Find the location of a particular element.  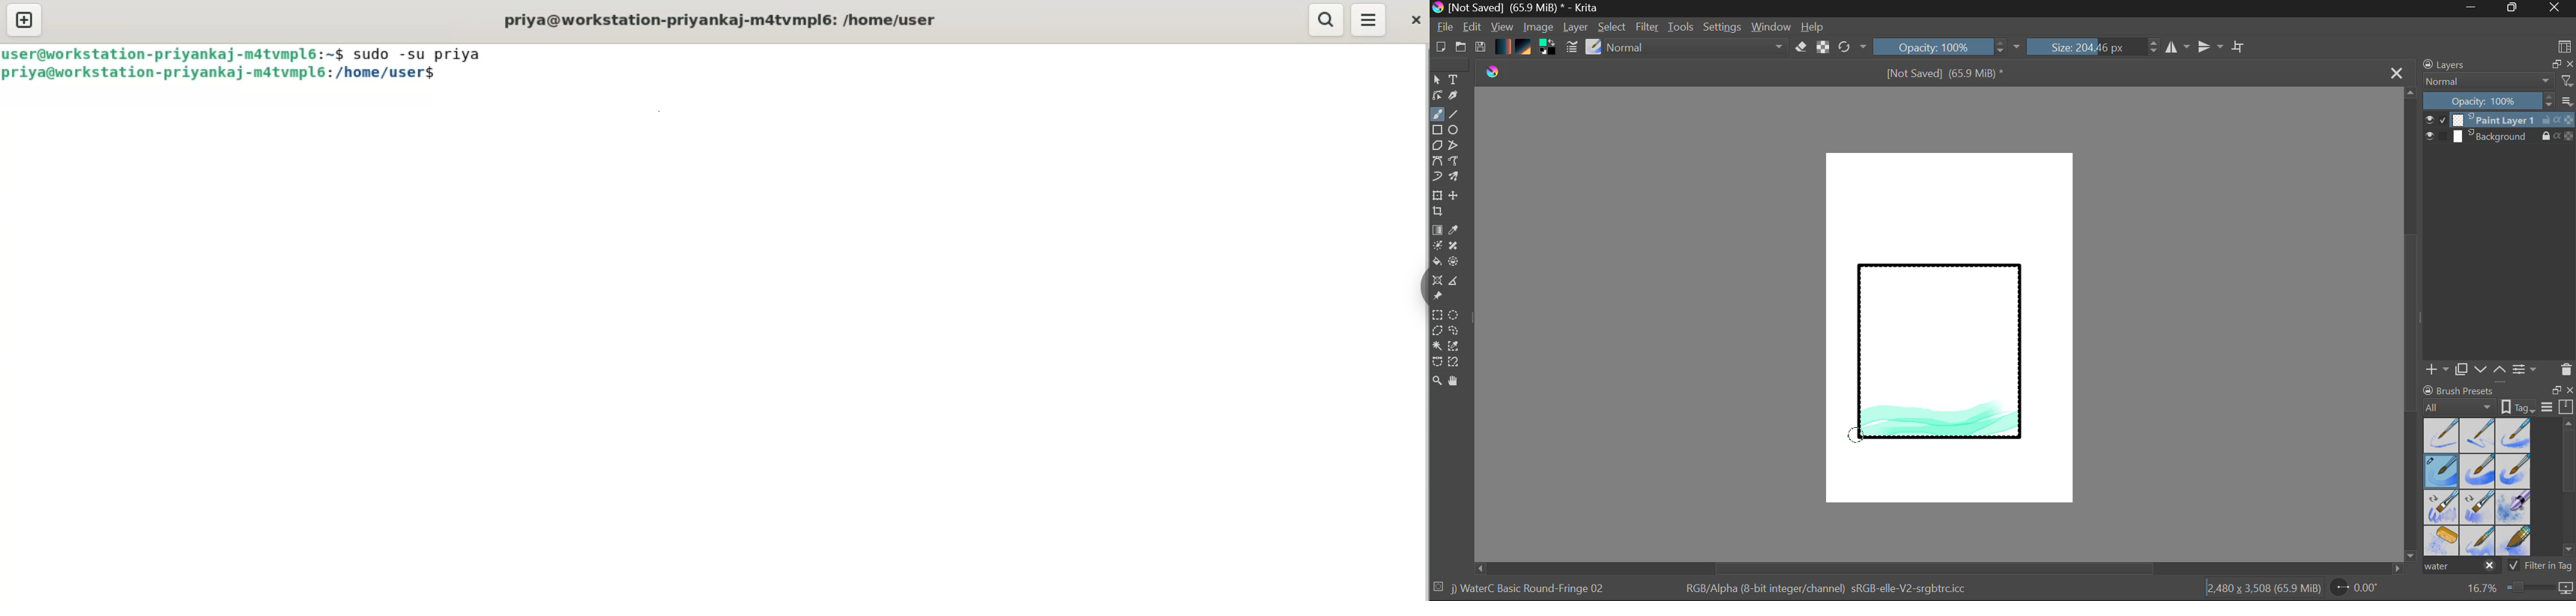

Save is located at coordinates (1480, 48).